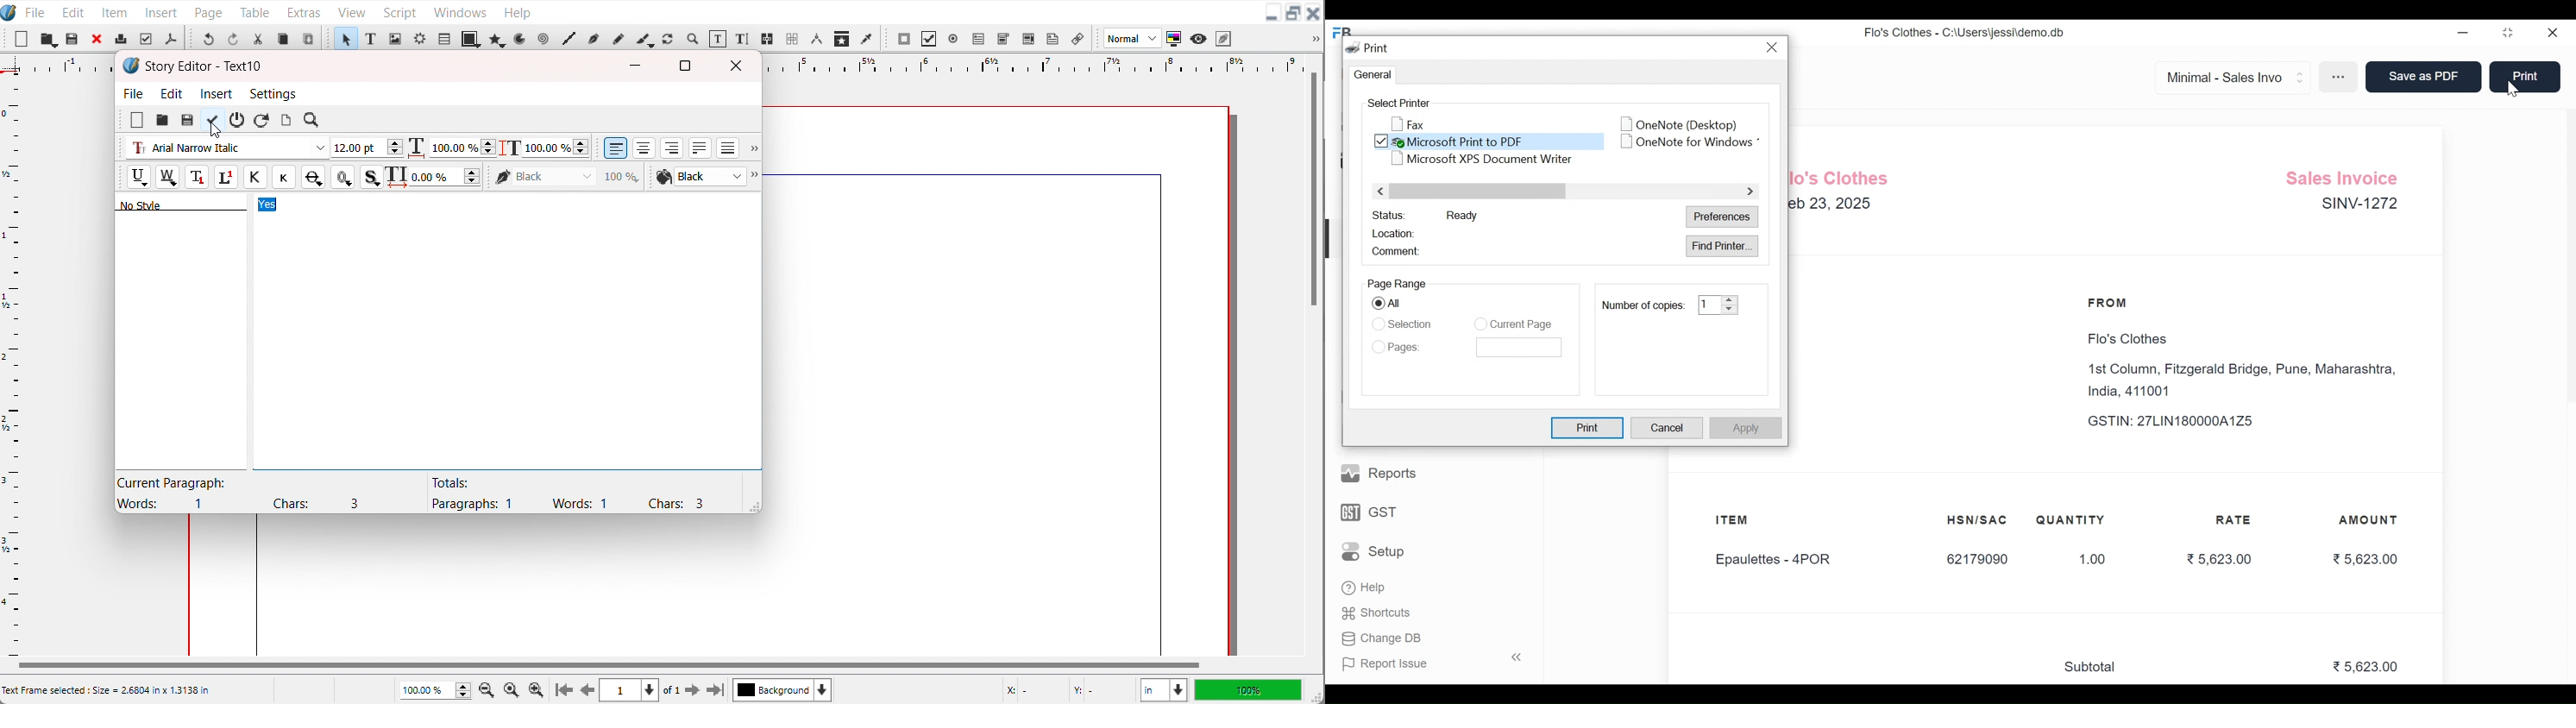 Image resolution: width=2576 pixels, height=728 pixels. What do you see at coordinates (1642, 305) in the screenshot?
I see `Number of copies:` at bounding box center [1642, 305].